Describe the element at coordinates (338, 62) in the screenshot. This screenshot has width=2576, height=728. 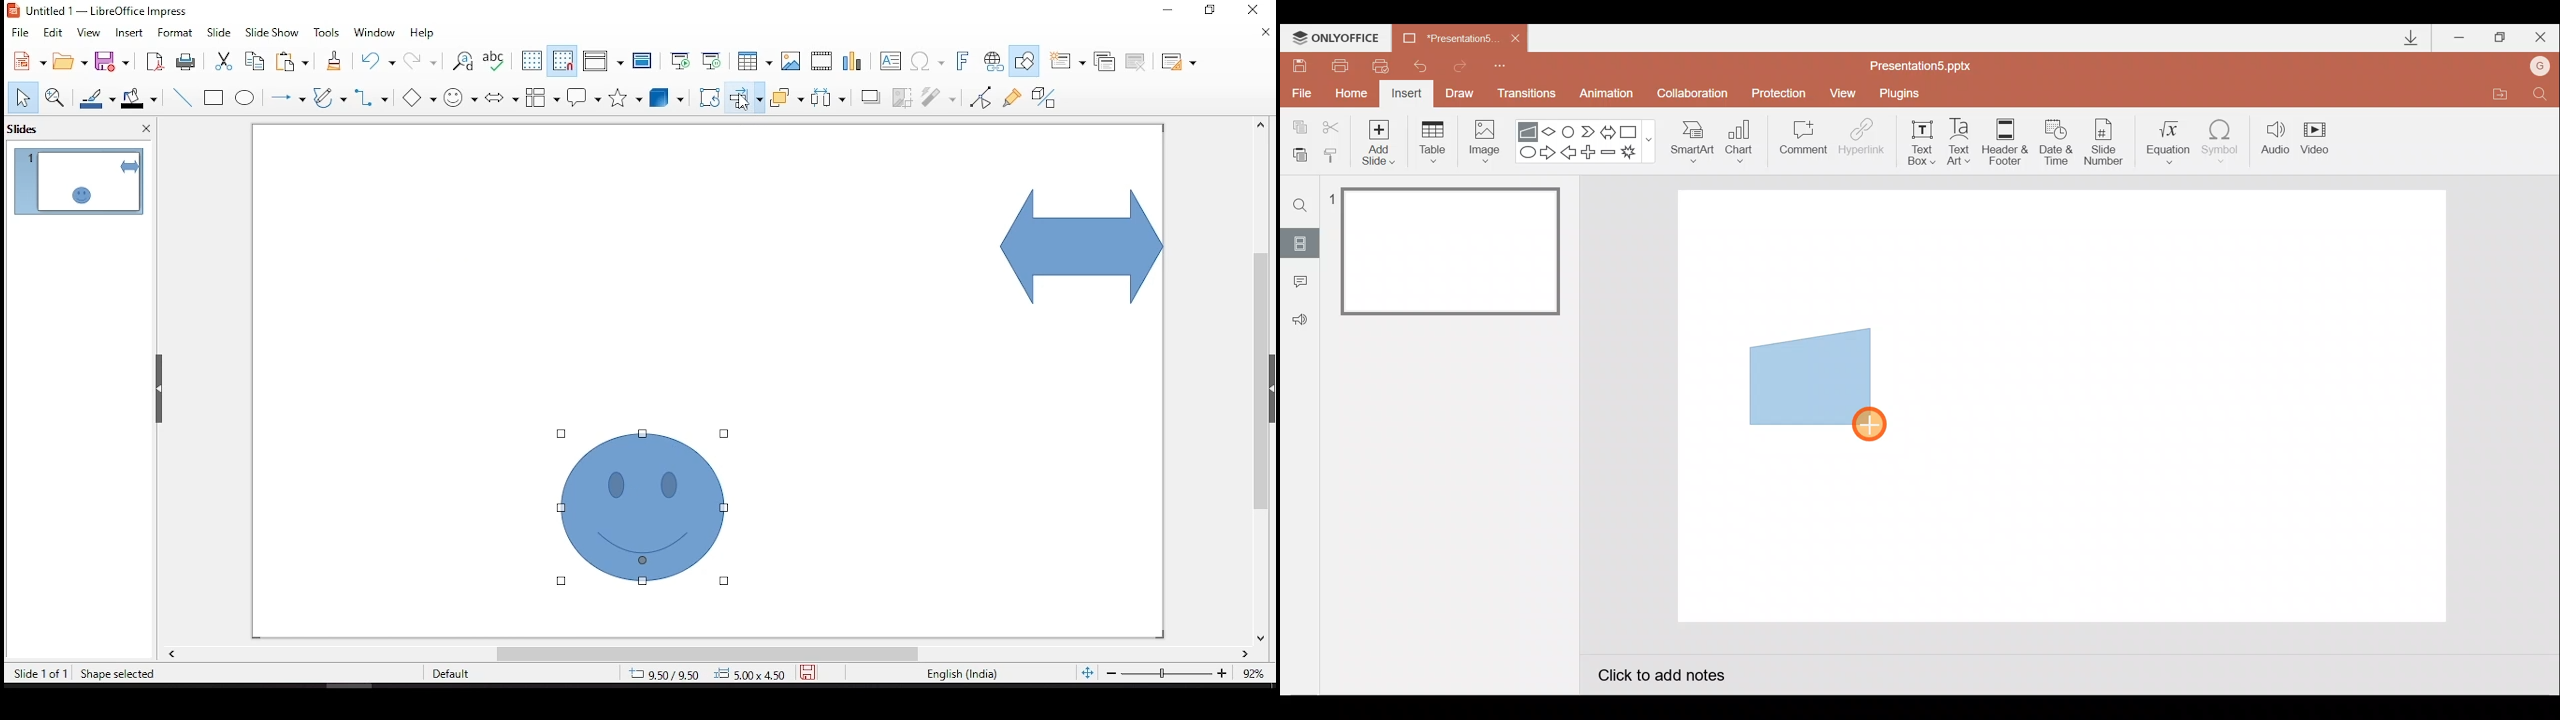
I see `clone formatting` at that location.